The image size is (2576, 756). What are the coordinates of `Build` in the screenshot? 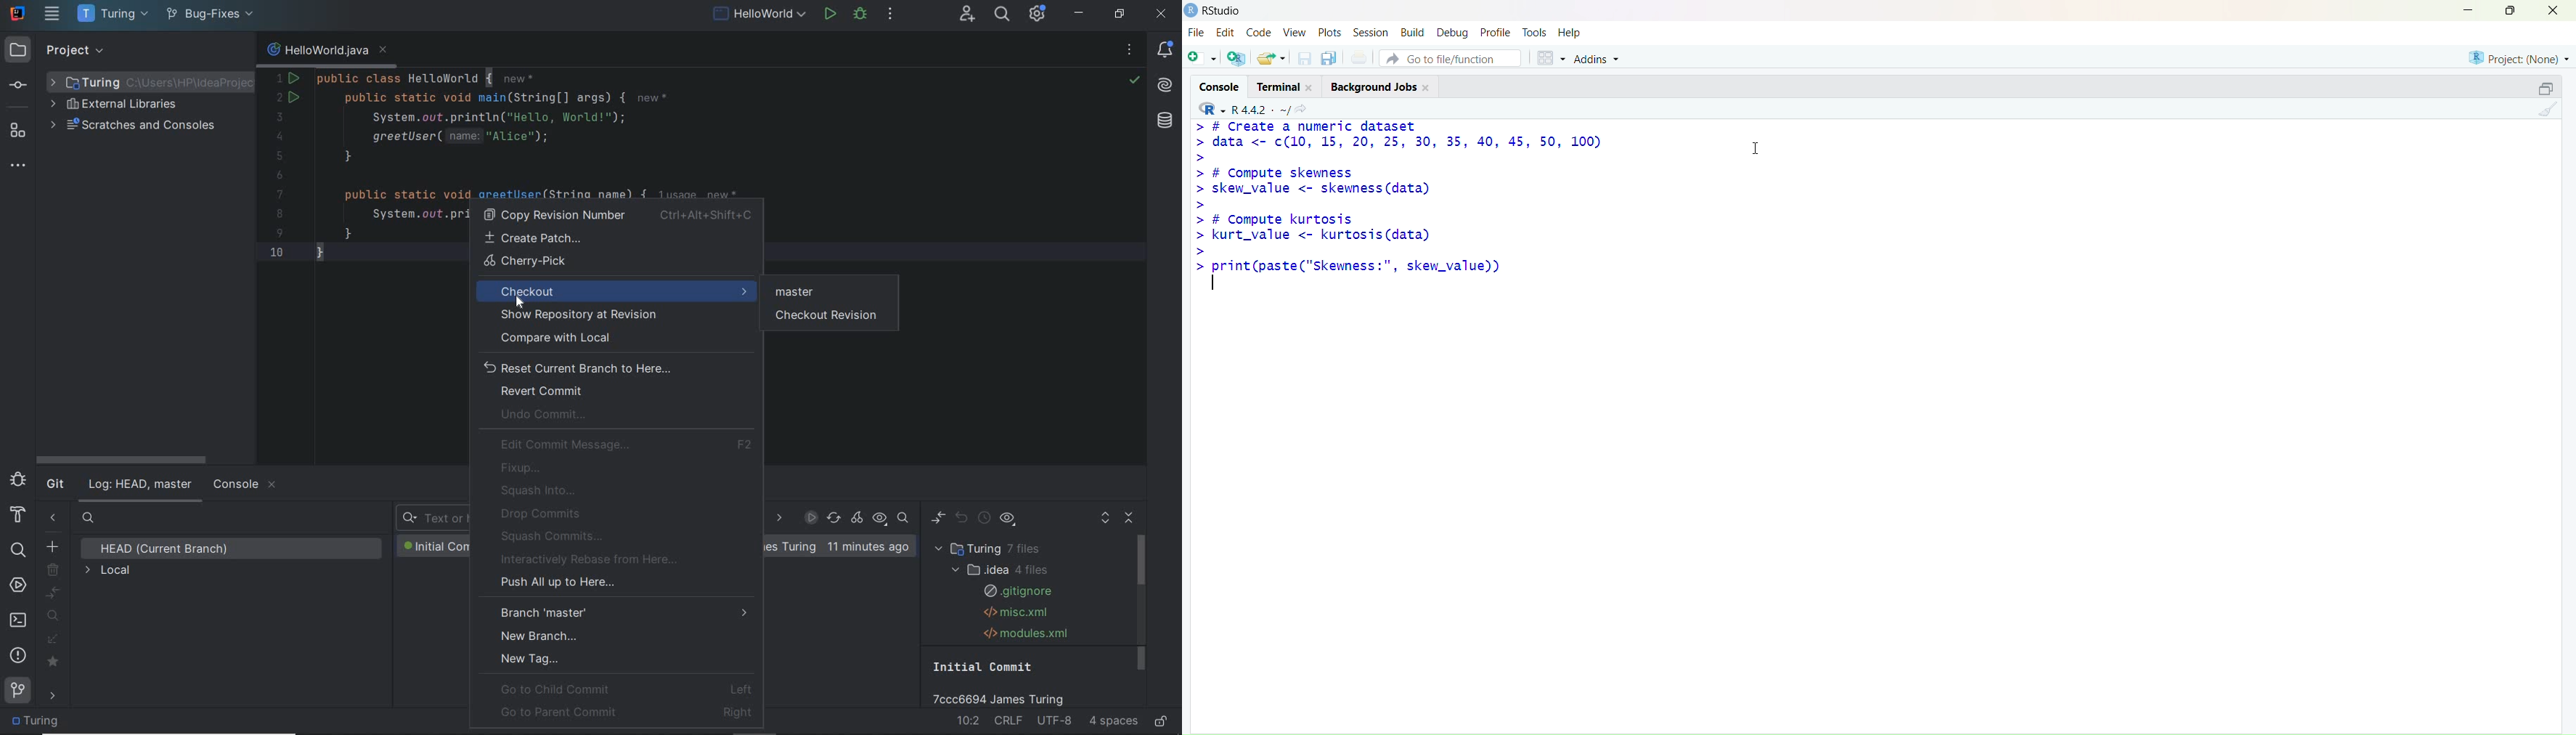 It's located at (1412, 31).